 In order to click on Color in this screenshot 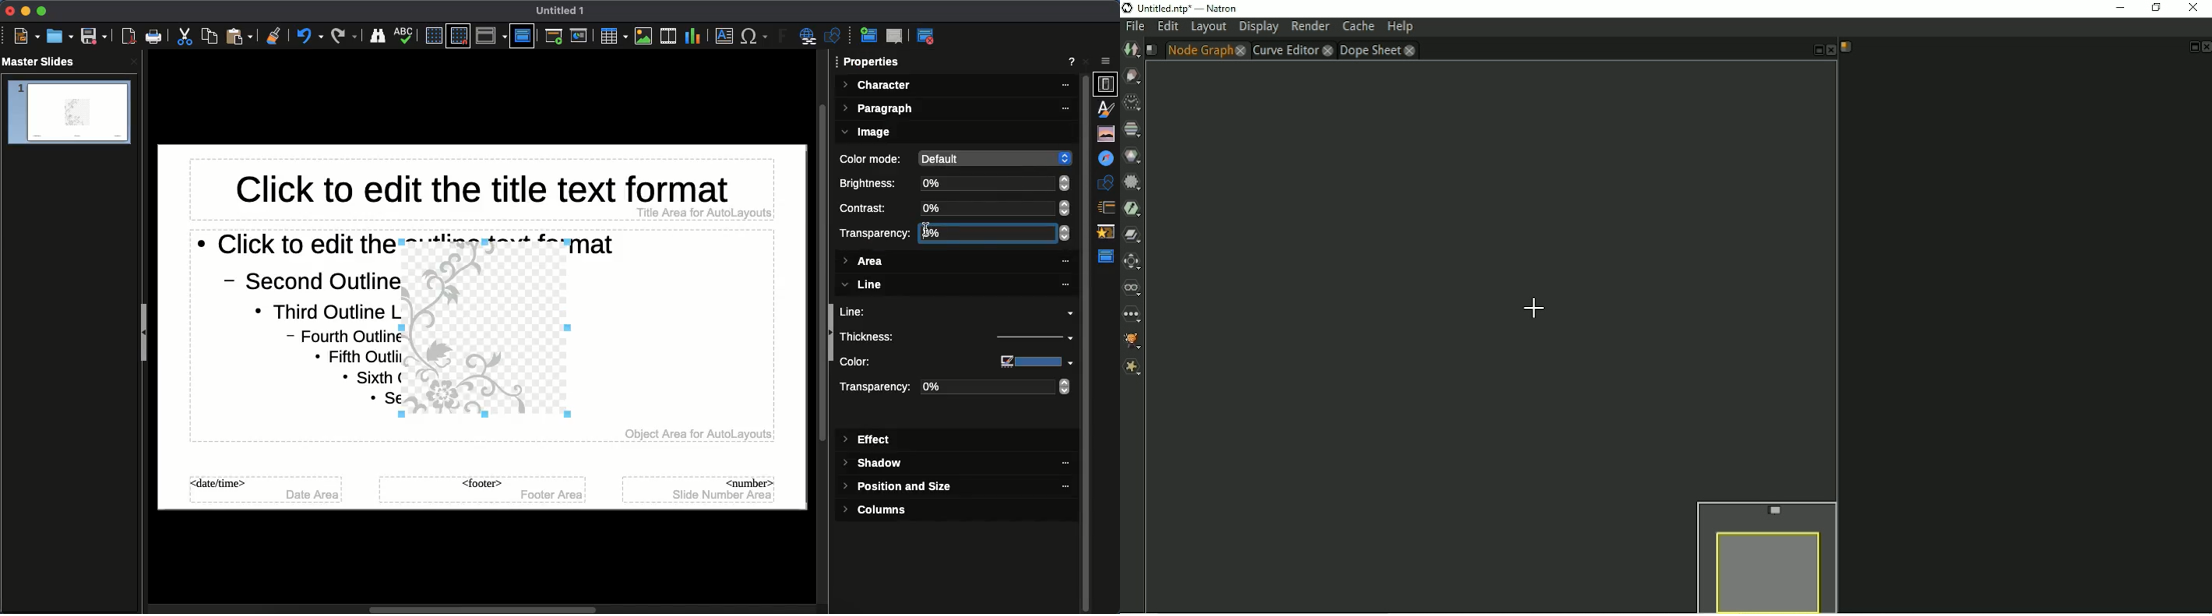, I will do `click(902, 362)`.